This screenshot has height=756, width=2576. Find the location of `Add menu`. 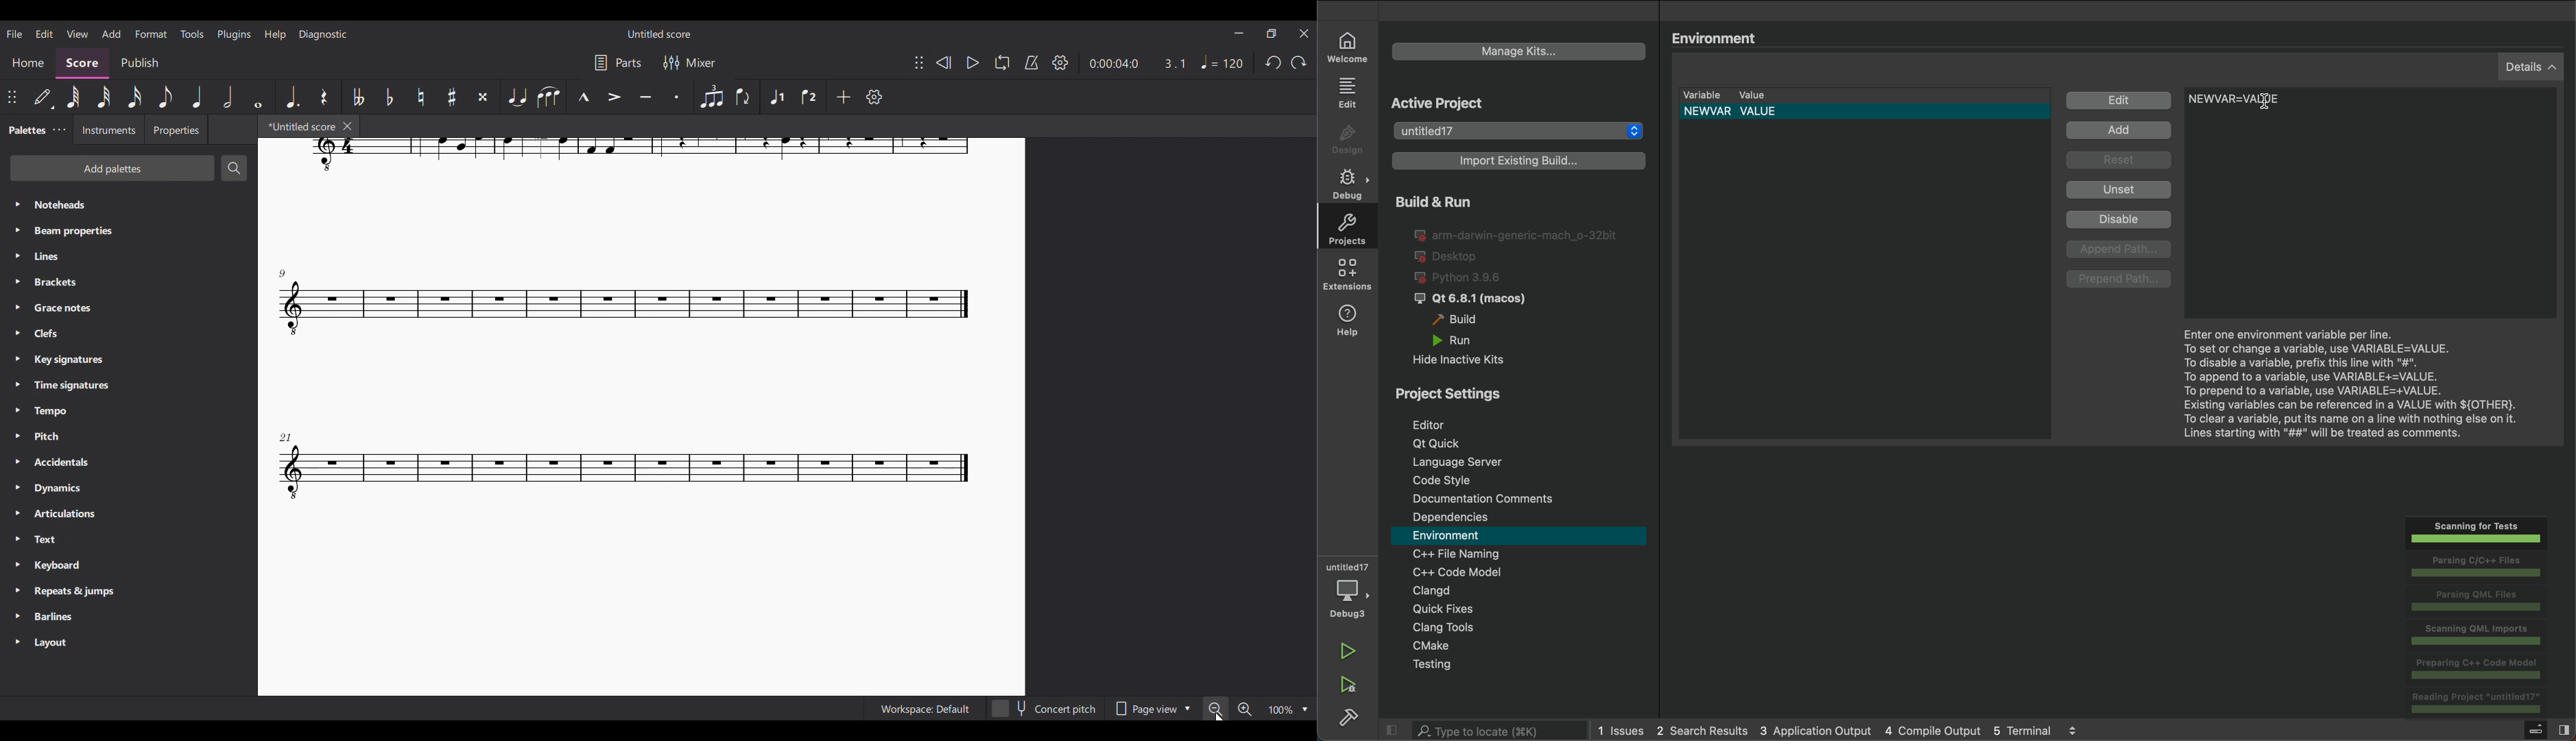

Add menu is located at coordinates (111, 34).